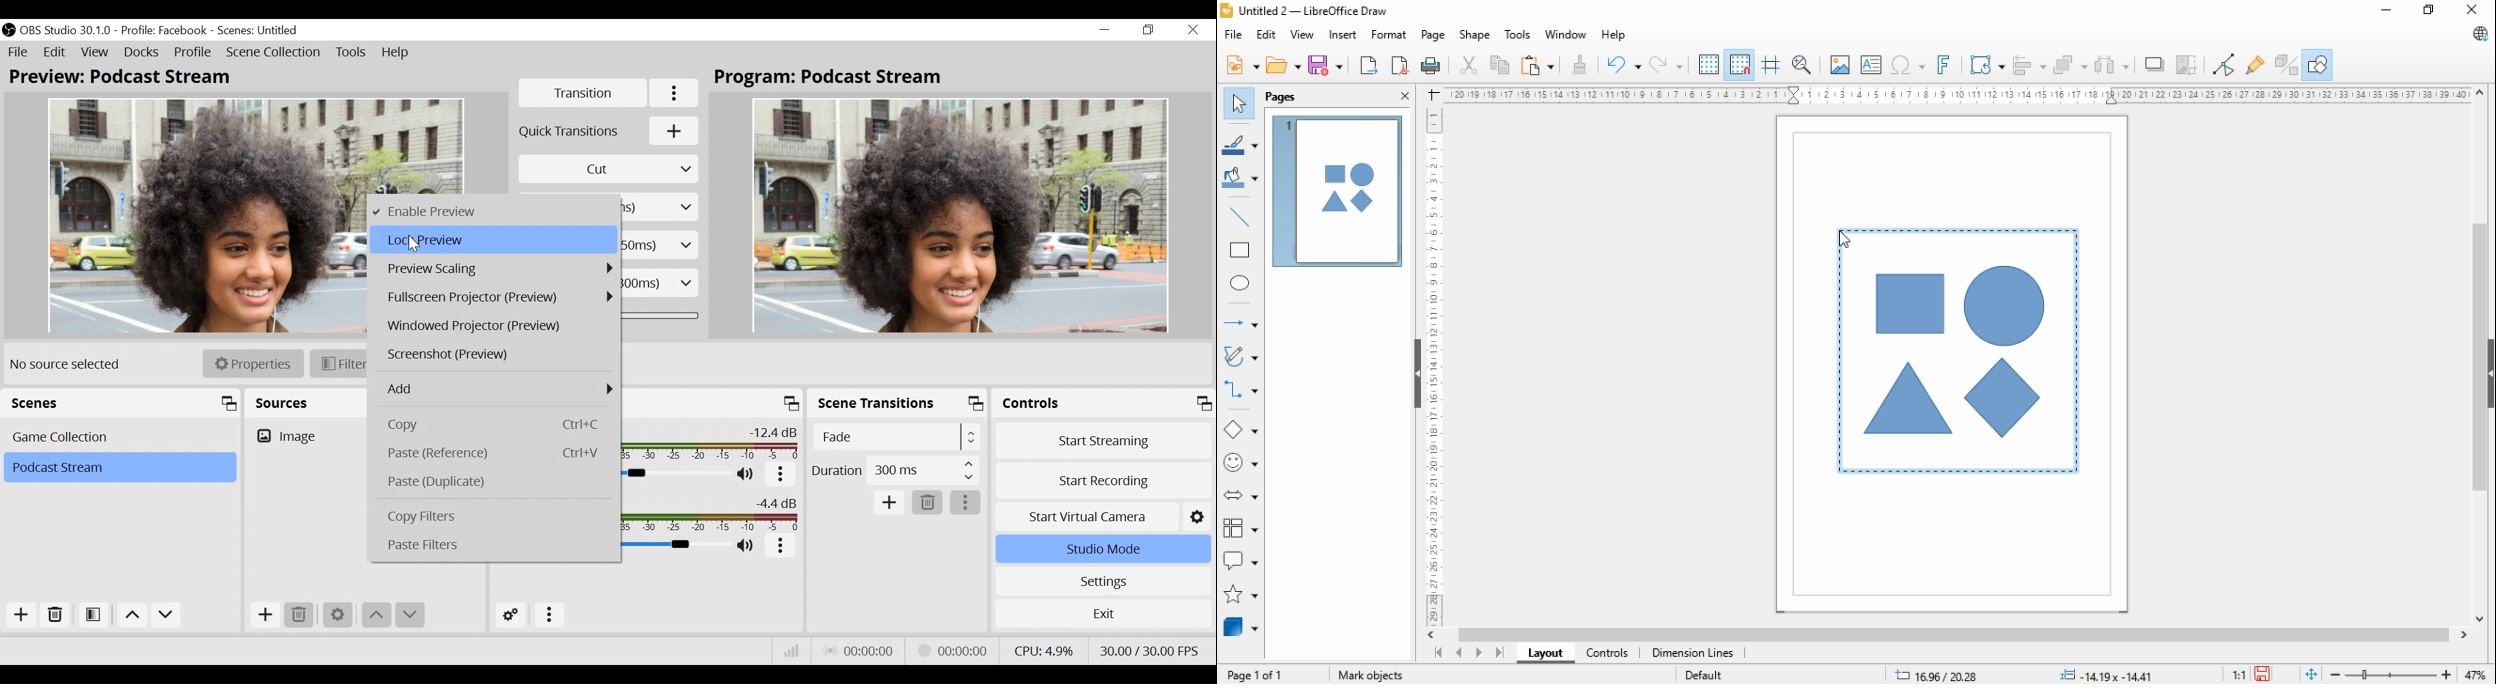 The image size is (2520, 700). Describe the element at coordinates (1431, 66) in the screenshot. I see `print` at that location.